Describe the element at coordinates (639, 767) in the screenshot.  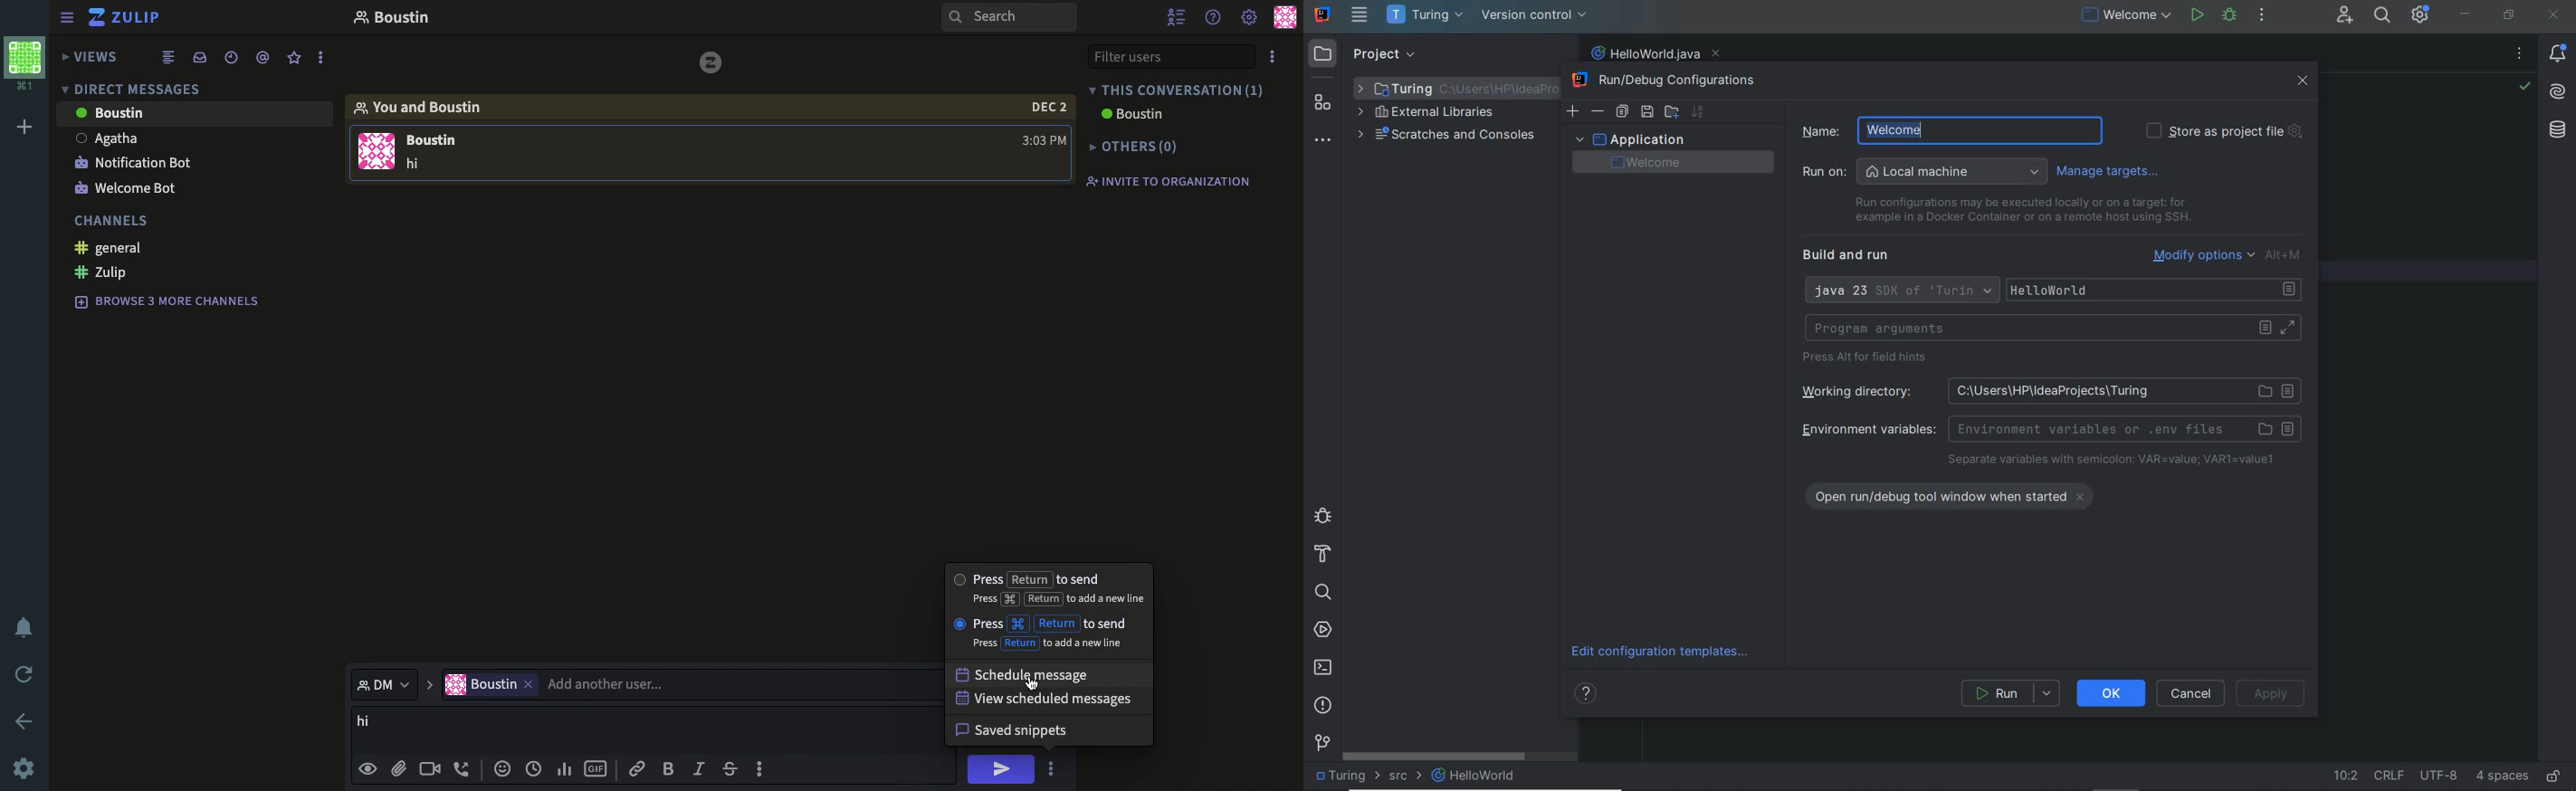
I see `link` at that location.